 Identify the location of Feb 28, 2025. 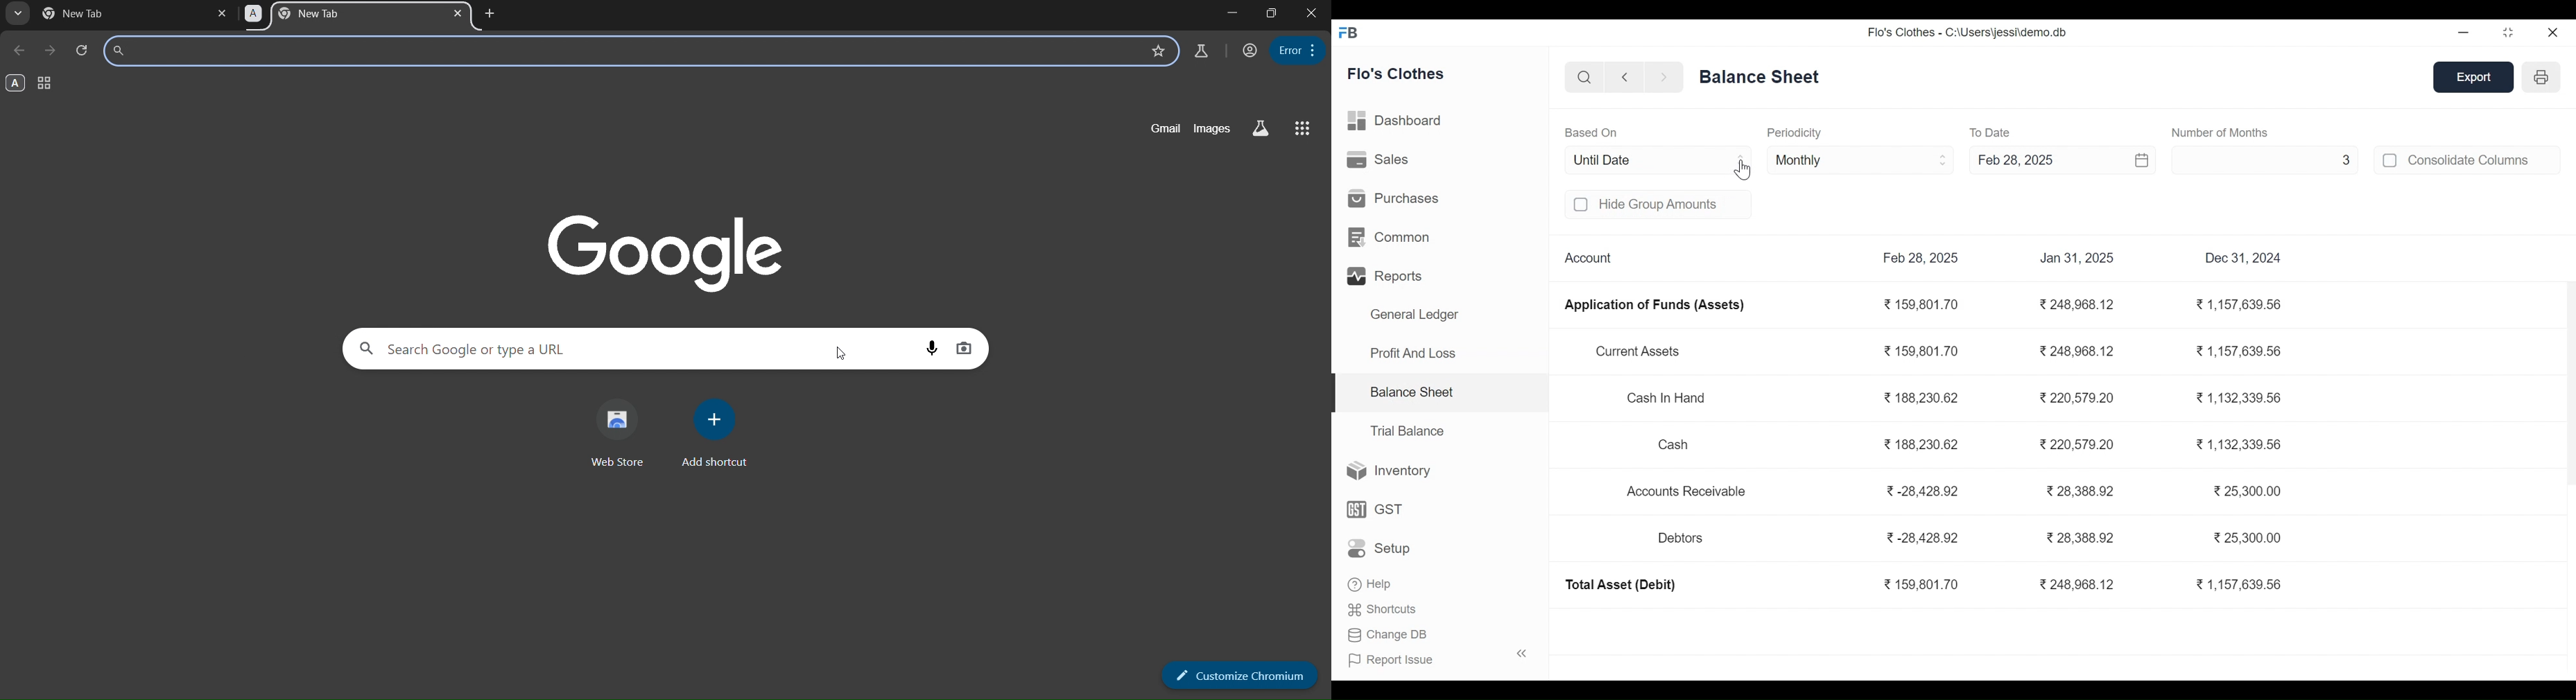
(1921, 257).